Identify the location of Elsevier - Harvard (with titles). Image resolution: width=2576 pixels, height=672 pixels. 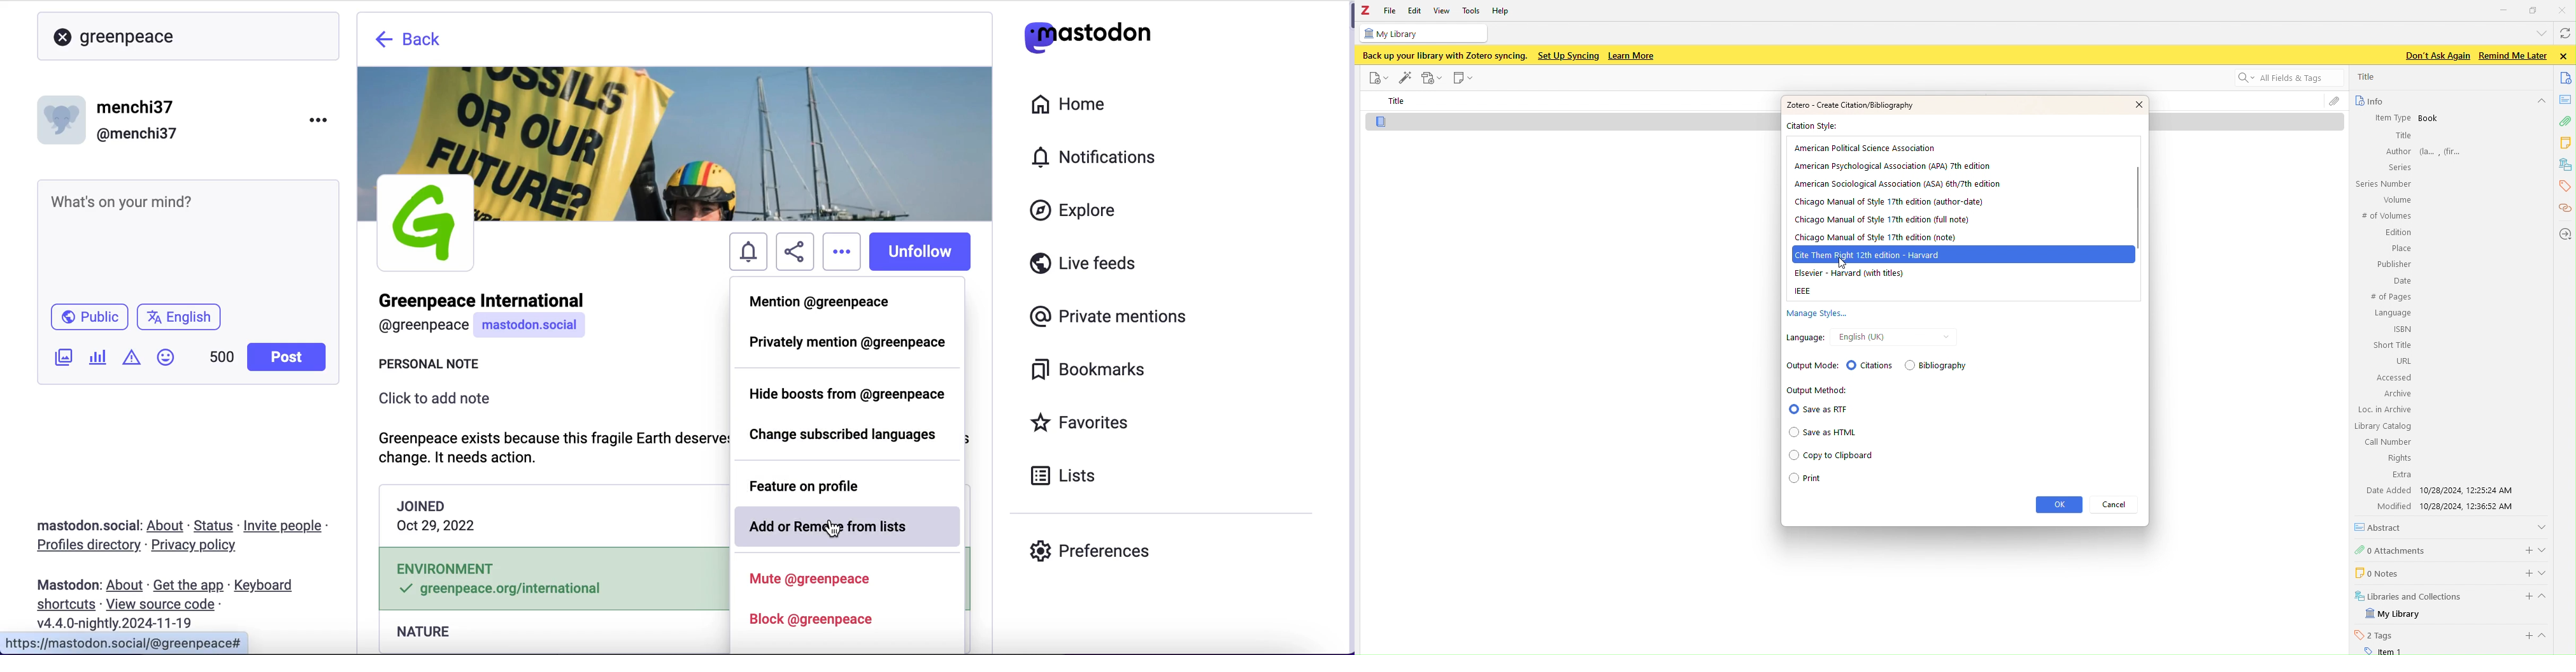
(1848, 274).